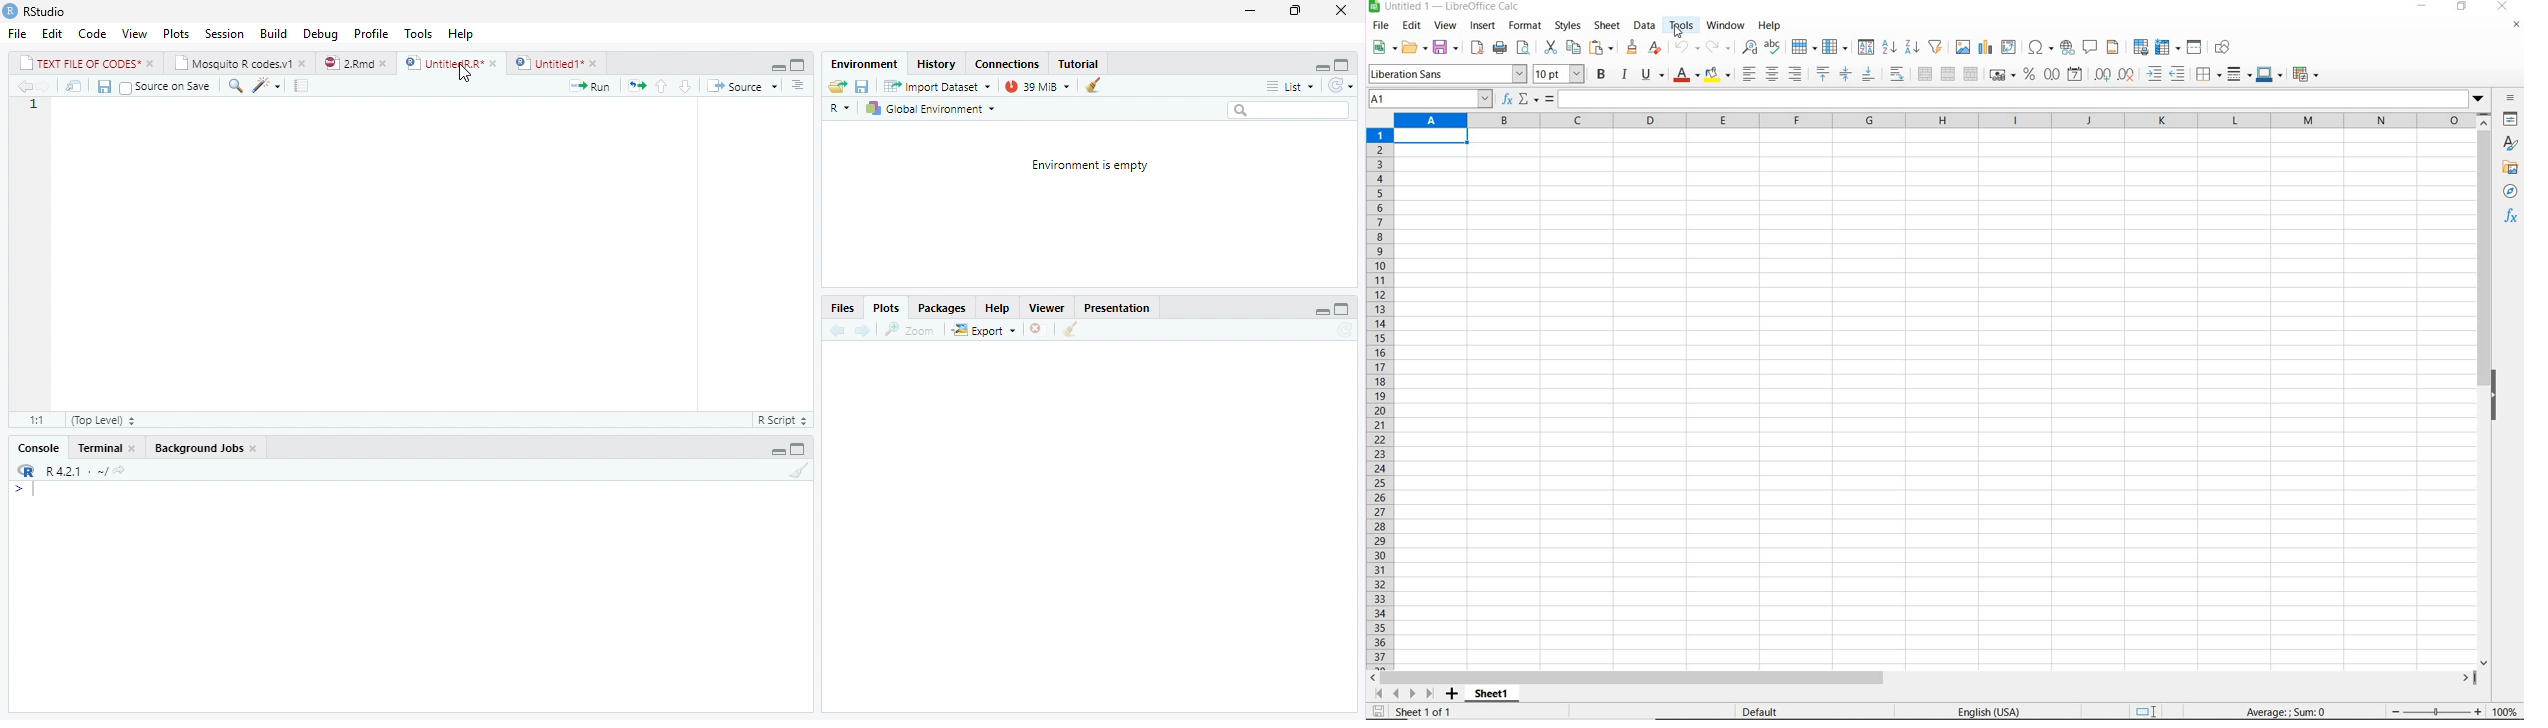 Image resolution: width=2548 pixels, height=728 pixels. Describe the element at coordinates (1081, 63) in the screenshot. I see `Tutorial` at that location.